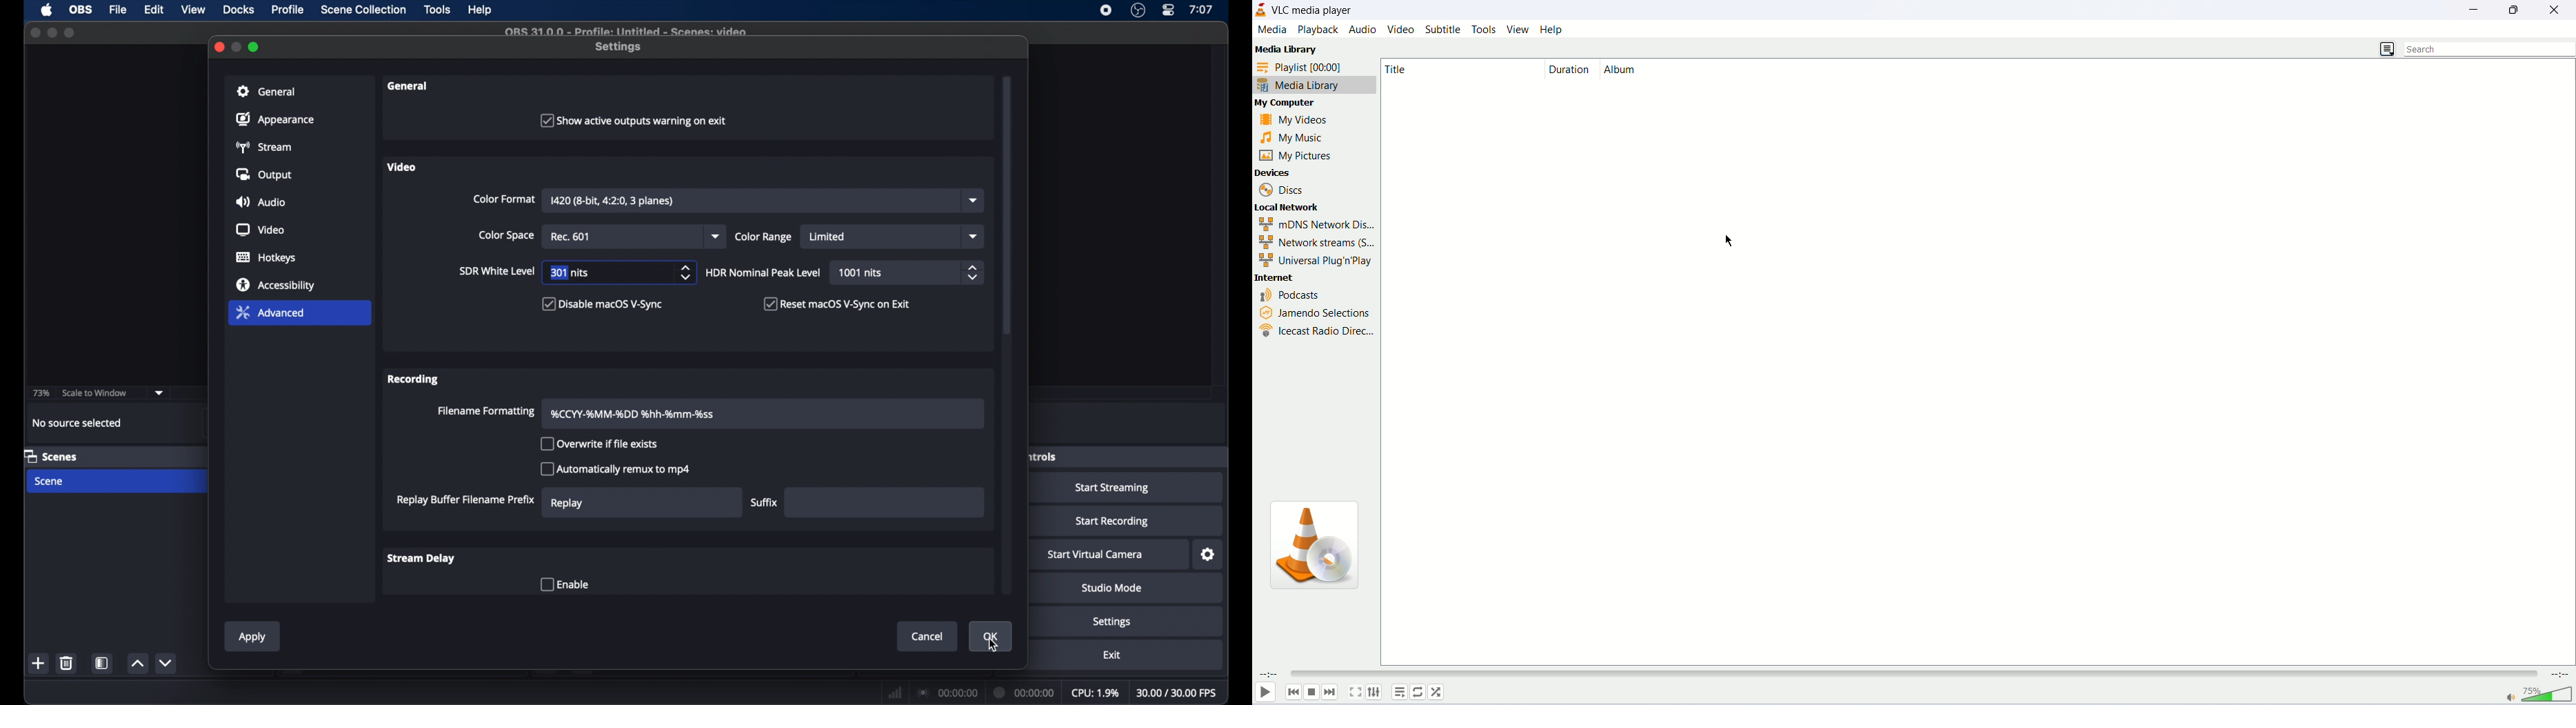 This screenshot has height=728, width=2576. What do you see at coordinates (102, 663) in the screenshot?
I see `scene filters` at bounding box center [102, 663].